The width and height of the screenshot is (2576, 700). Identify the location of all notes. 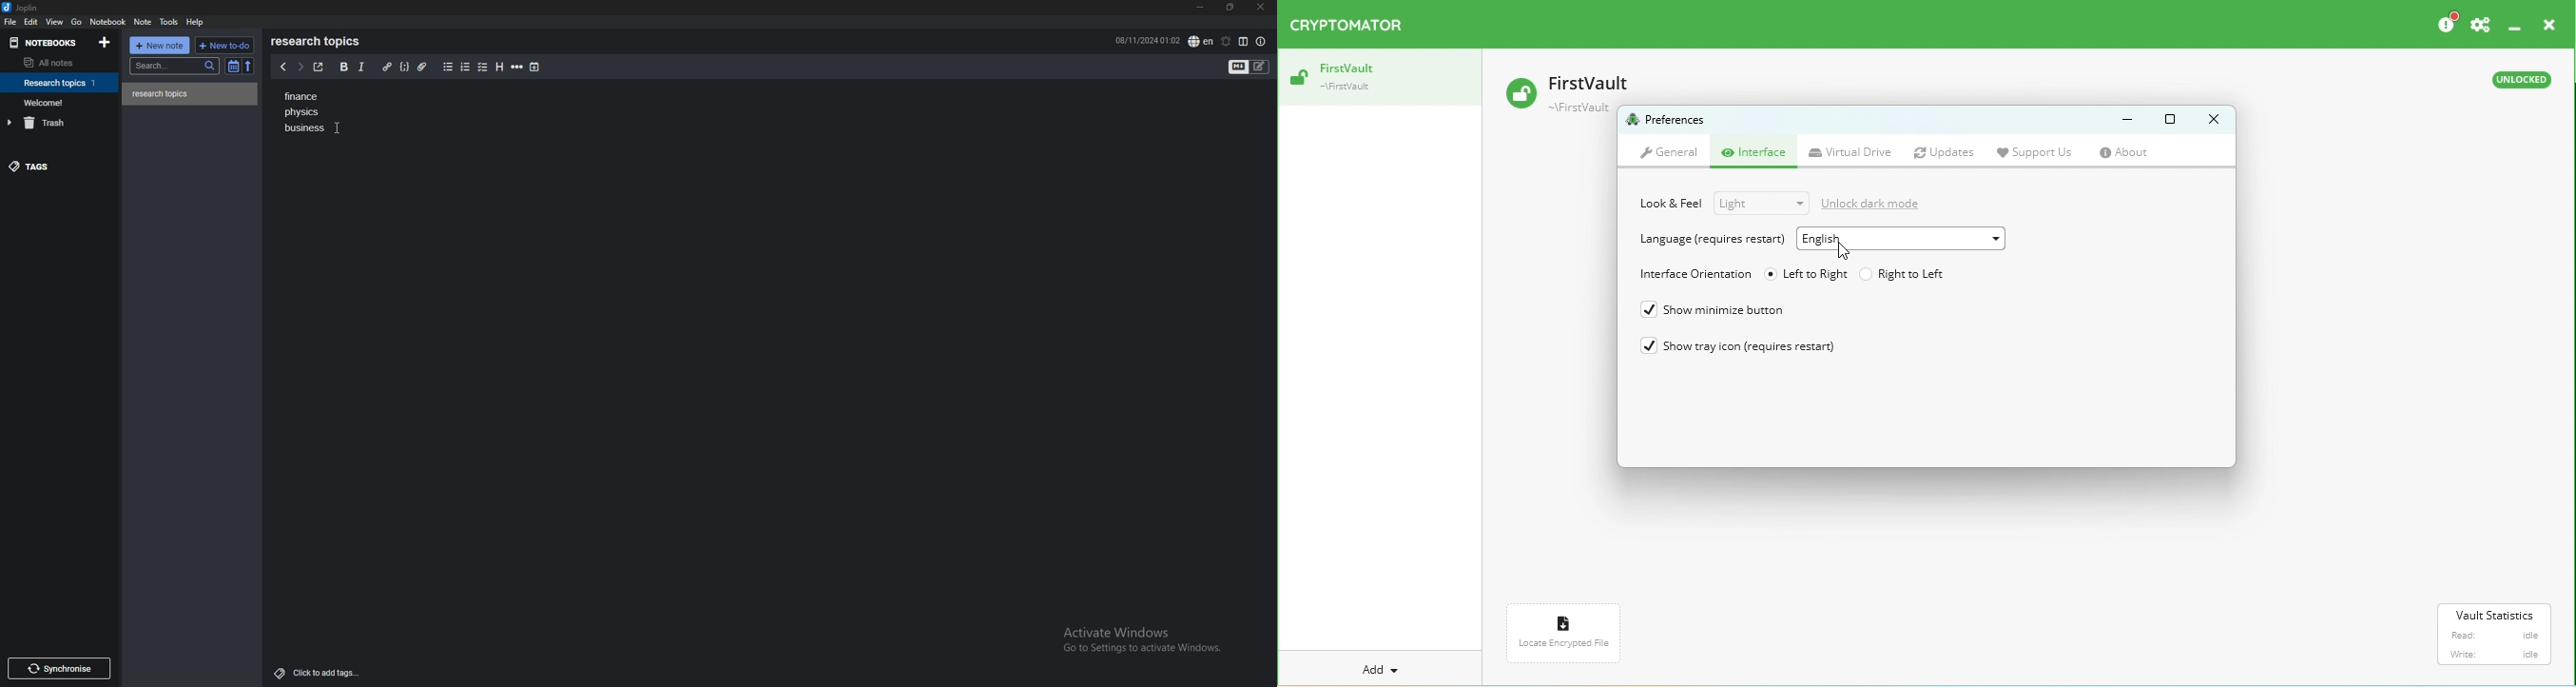
(55, 63).